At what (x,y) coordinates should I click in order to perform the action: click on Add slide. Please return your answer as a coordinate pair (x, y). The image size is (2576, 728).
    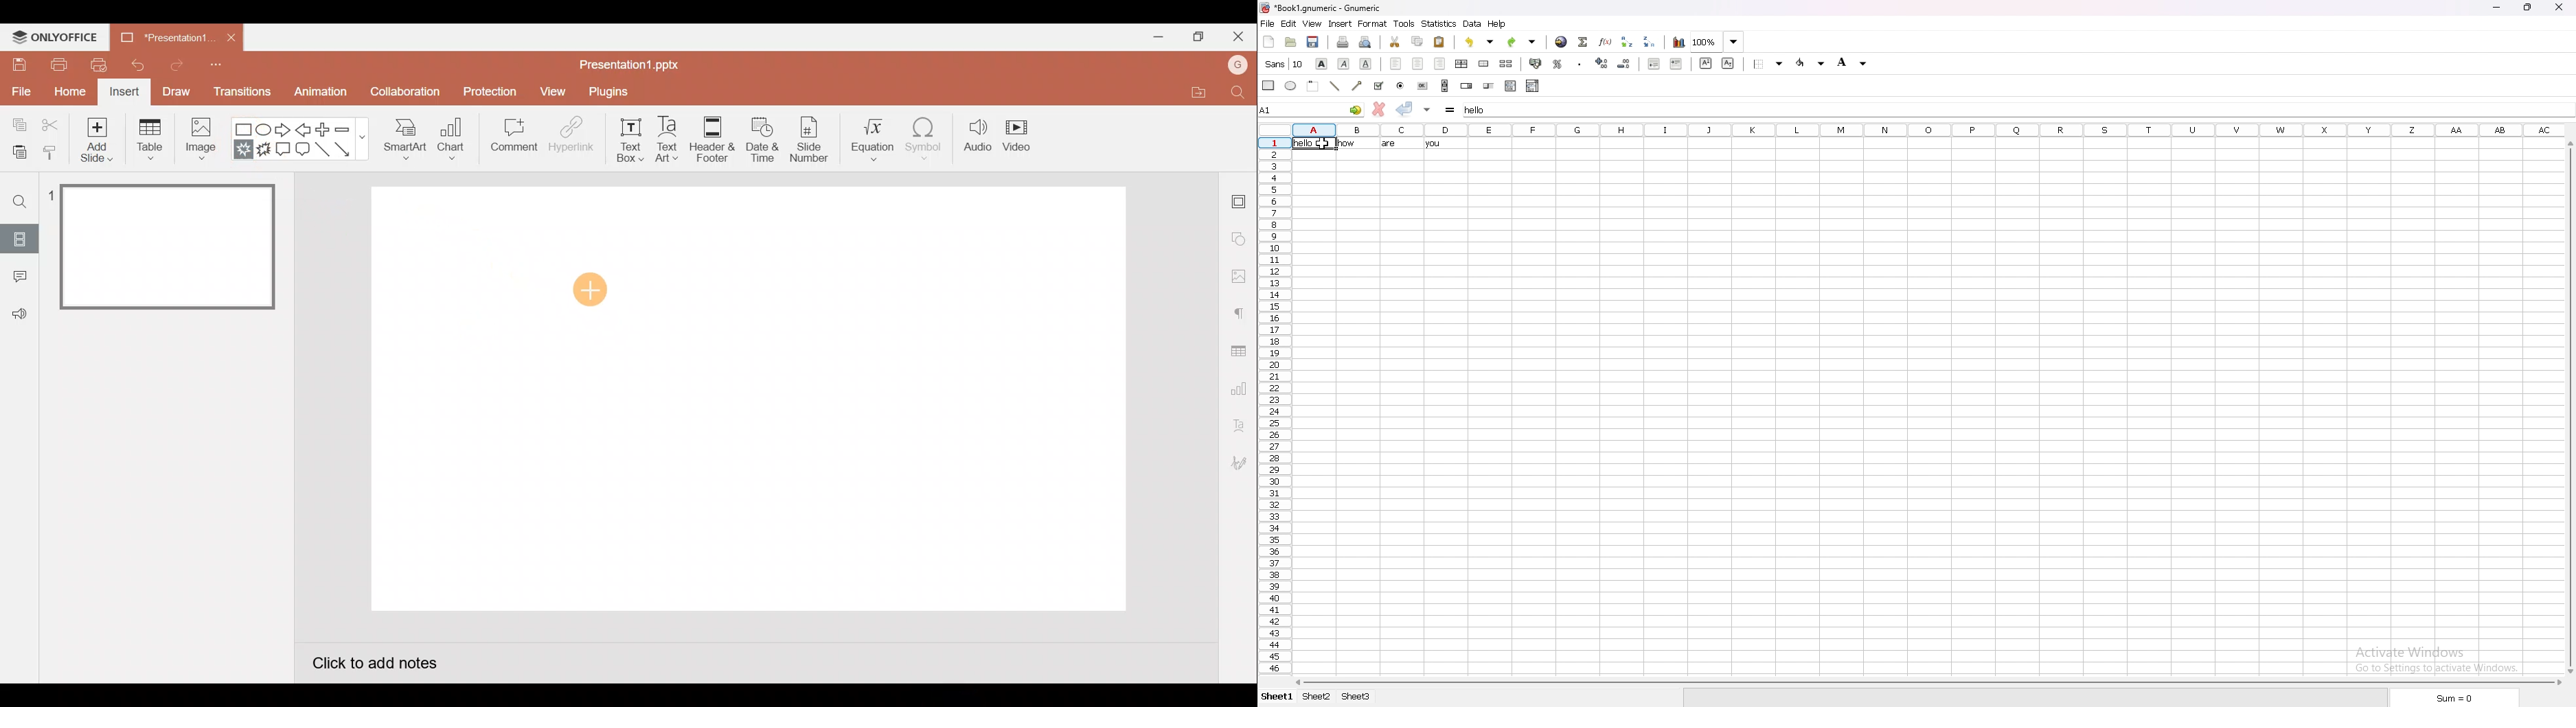
    Looking at the image, I should click on (96, 140).